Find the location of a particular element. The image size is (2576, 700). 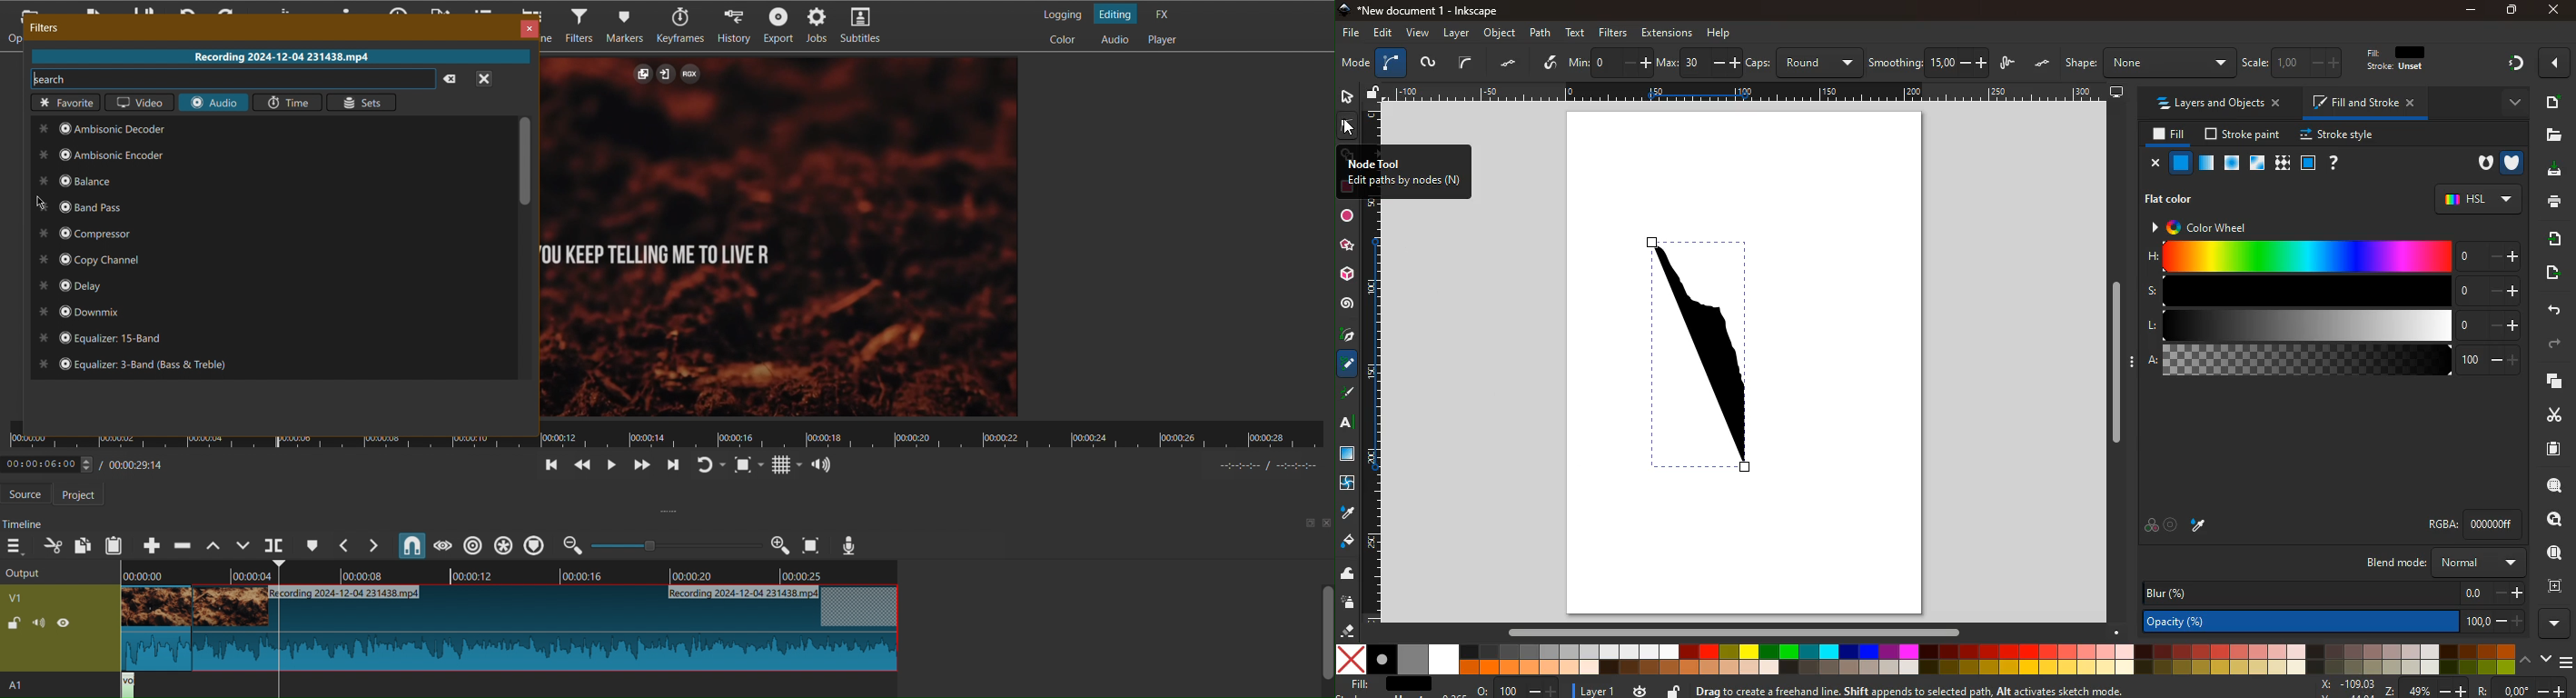

texture is located at coordinates (1348, 454).